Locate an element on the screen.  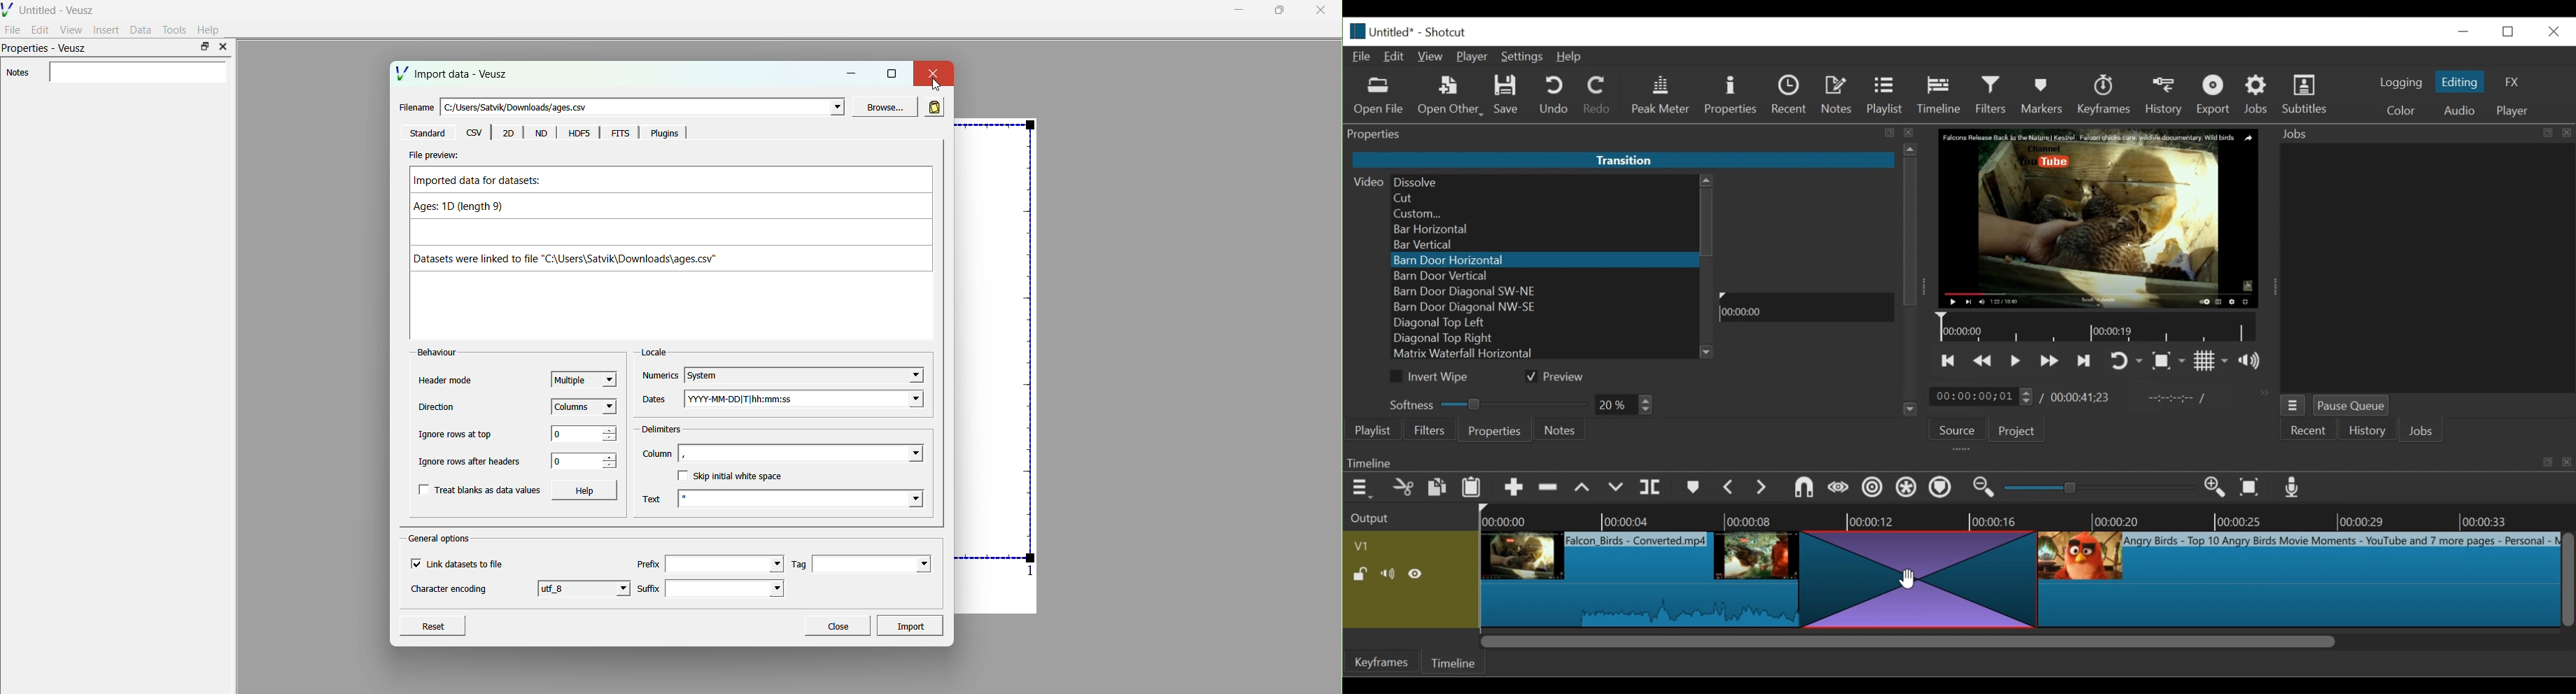
Project is located at coordinates (2022, 430).